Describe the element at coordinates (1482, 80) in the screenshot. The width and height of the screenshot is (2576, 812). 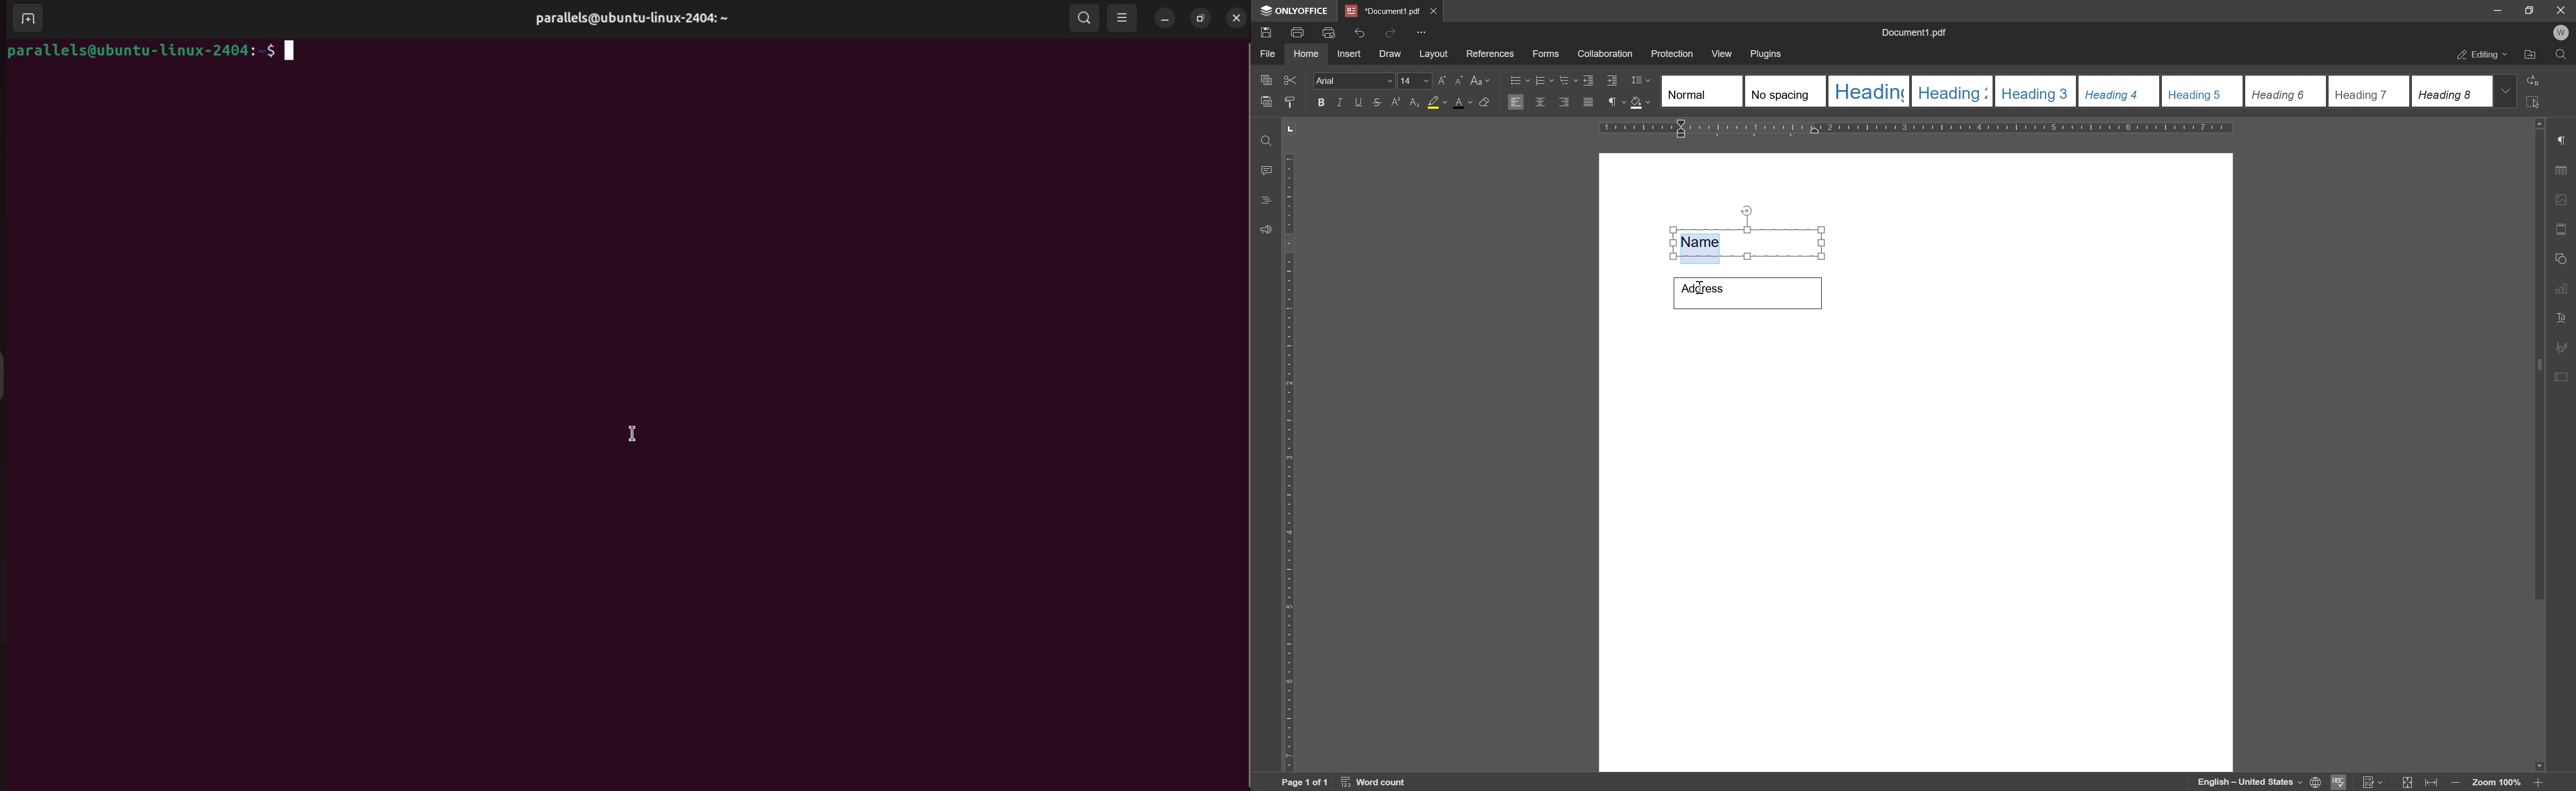
I see `change case` at that location.